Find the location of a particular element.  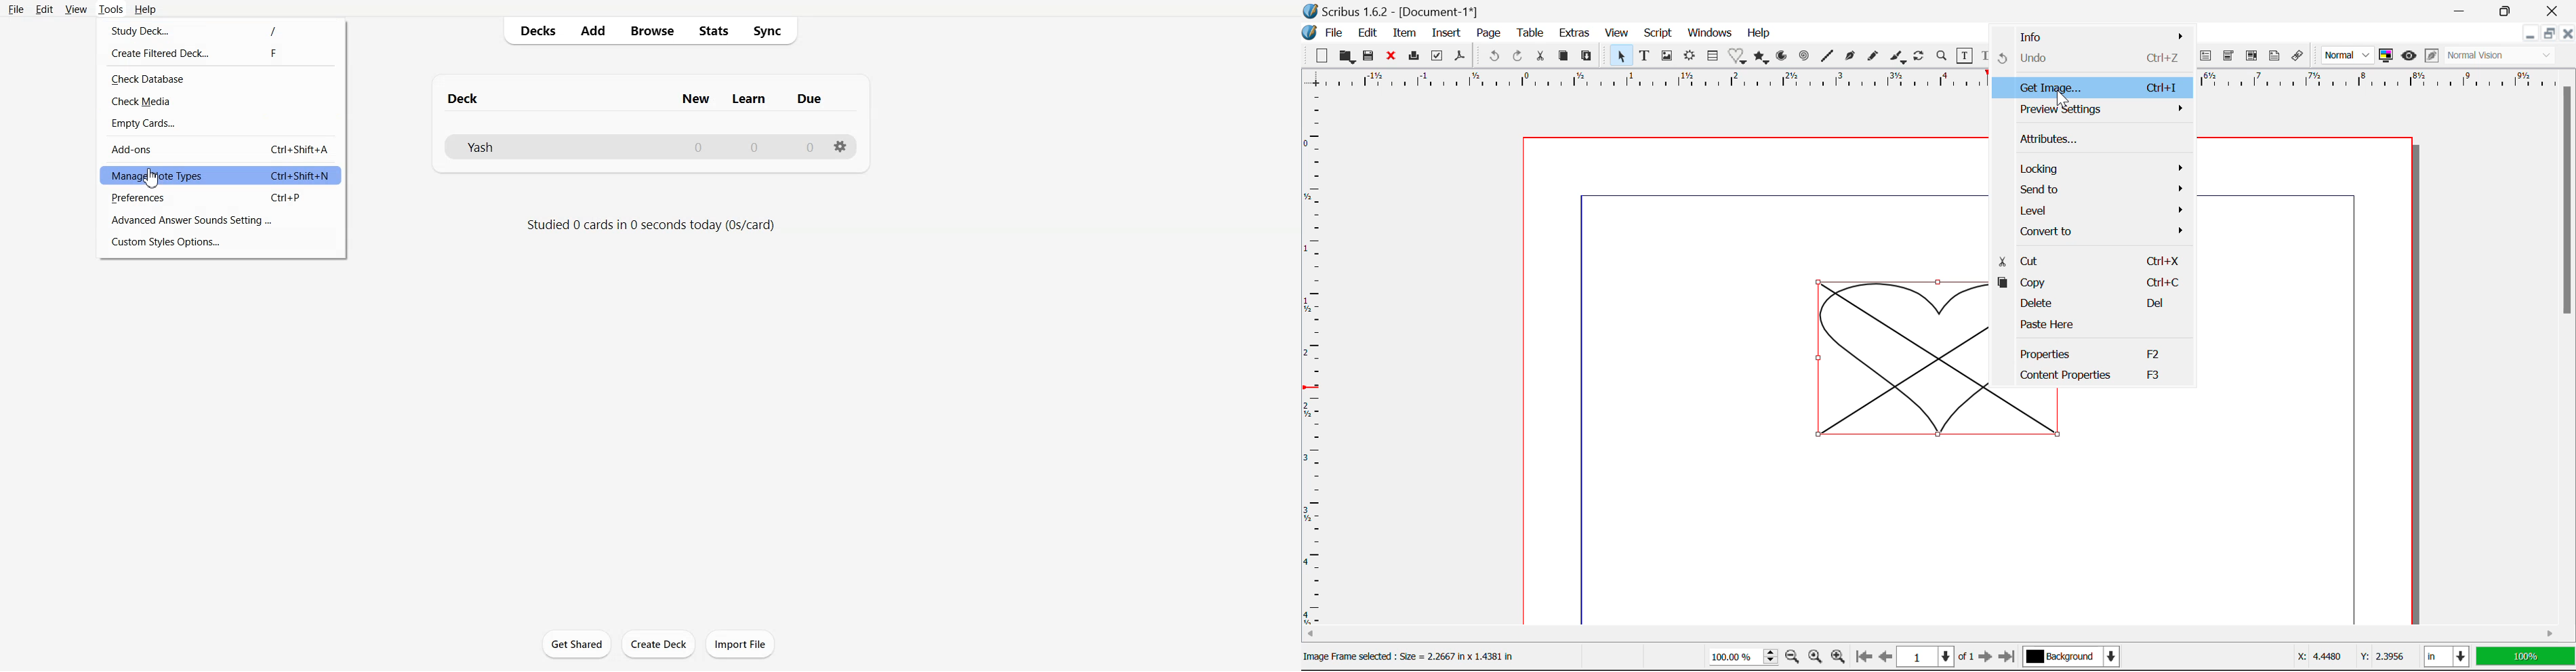

100% is located at coordinates (1740, 658).